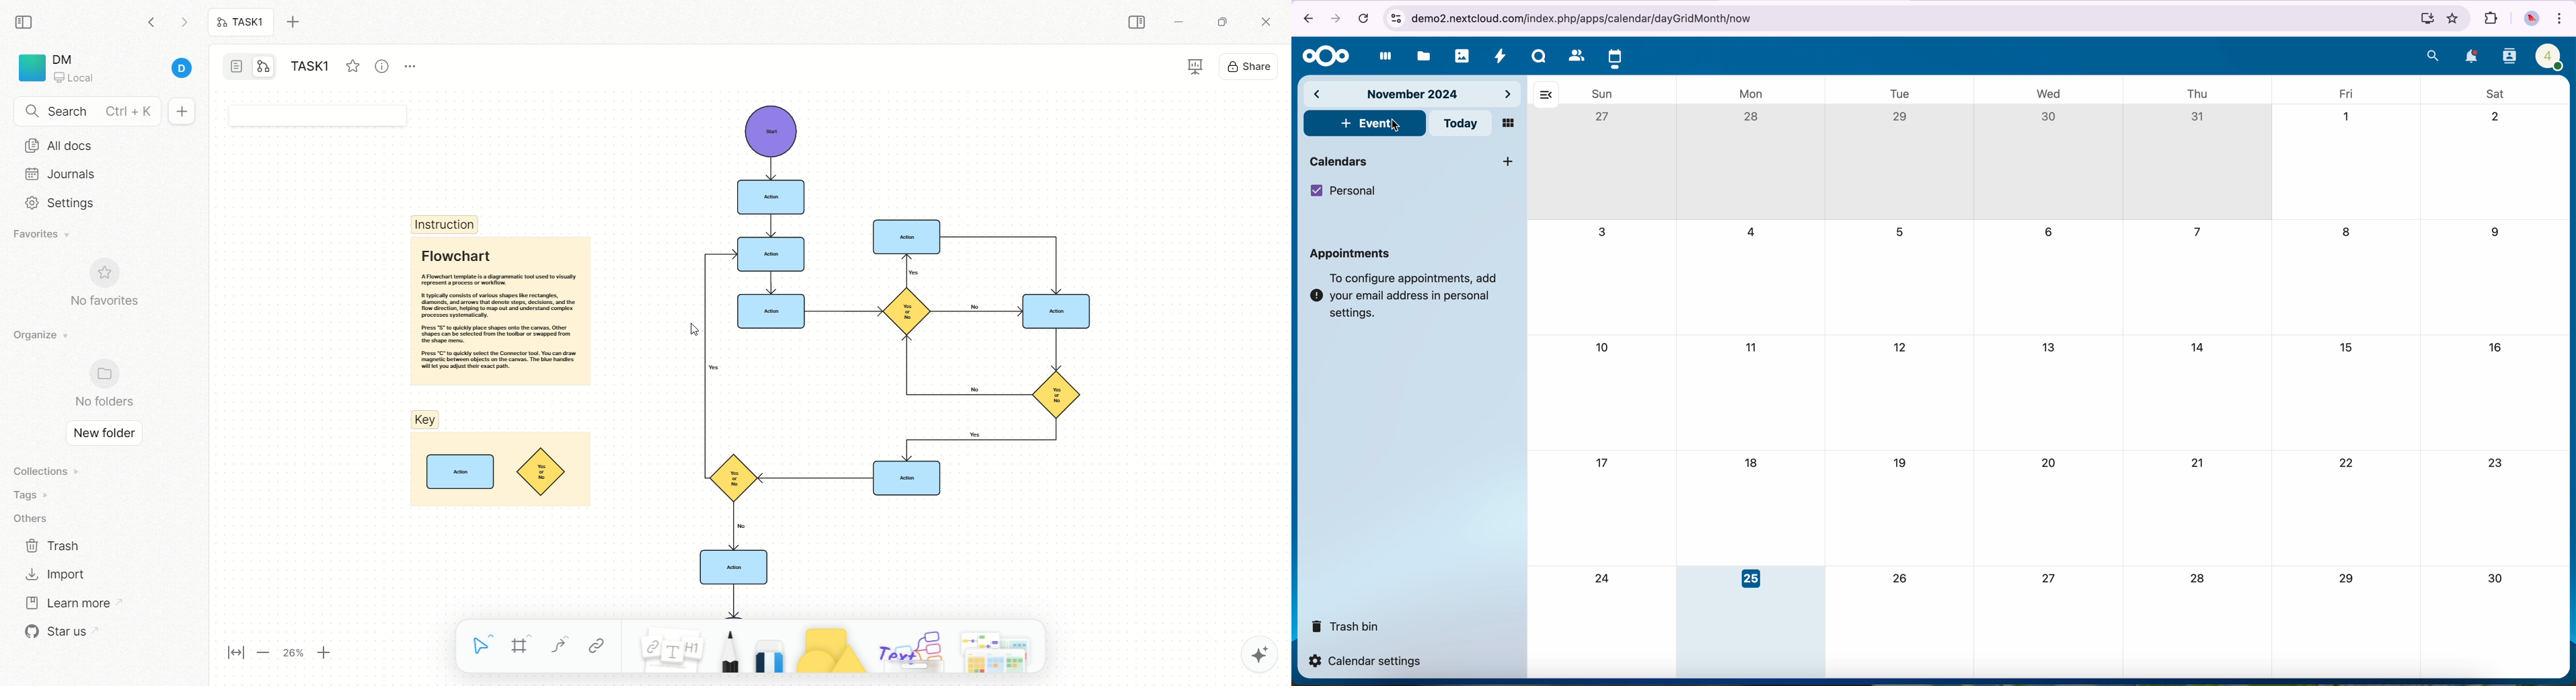  What do you see at coordinates (2348, 350) in the screenshot?
I see `15` at bounding box center [2348, 350].